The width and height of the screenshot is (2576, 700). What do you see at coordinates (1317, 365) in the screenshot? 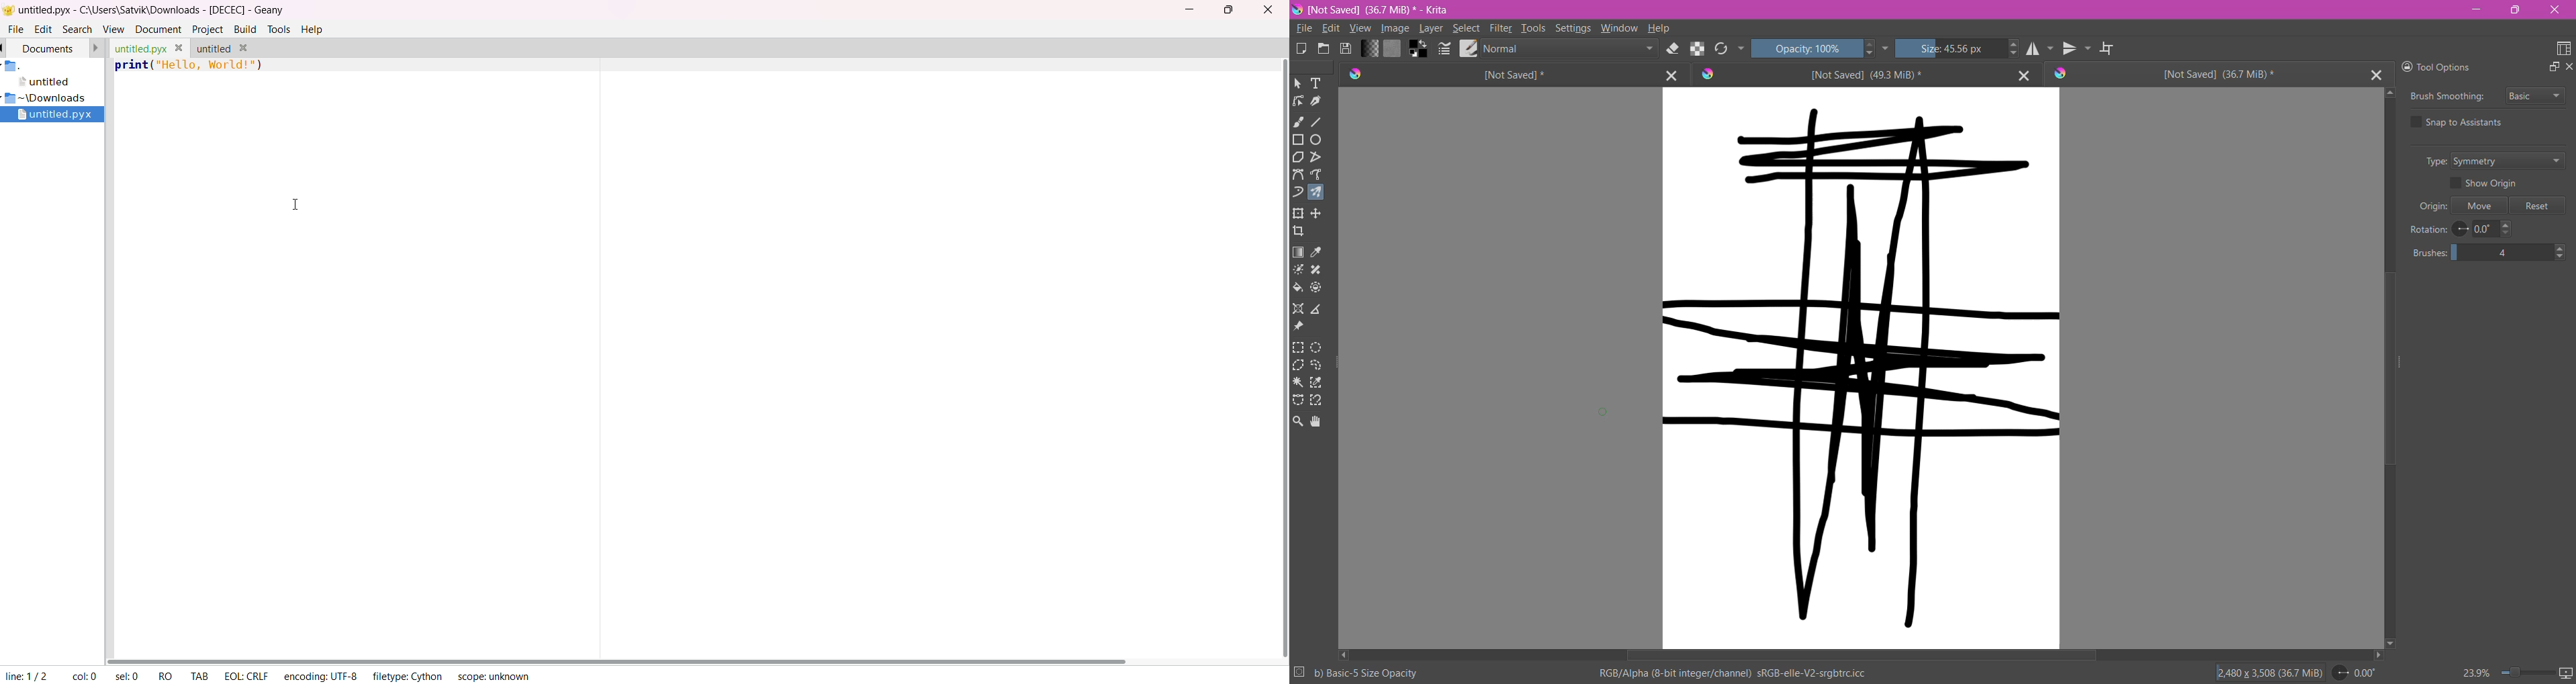
I see `Freehand Selection Tool` at bounding box center [1317, 365].